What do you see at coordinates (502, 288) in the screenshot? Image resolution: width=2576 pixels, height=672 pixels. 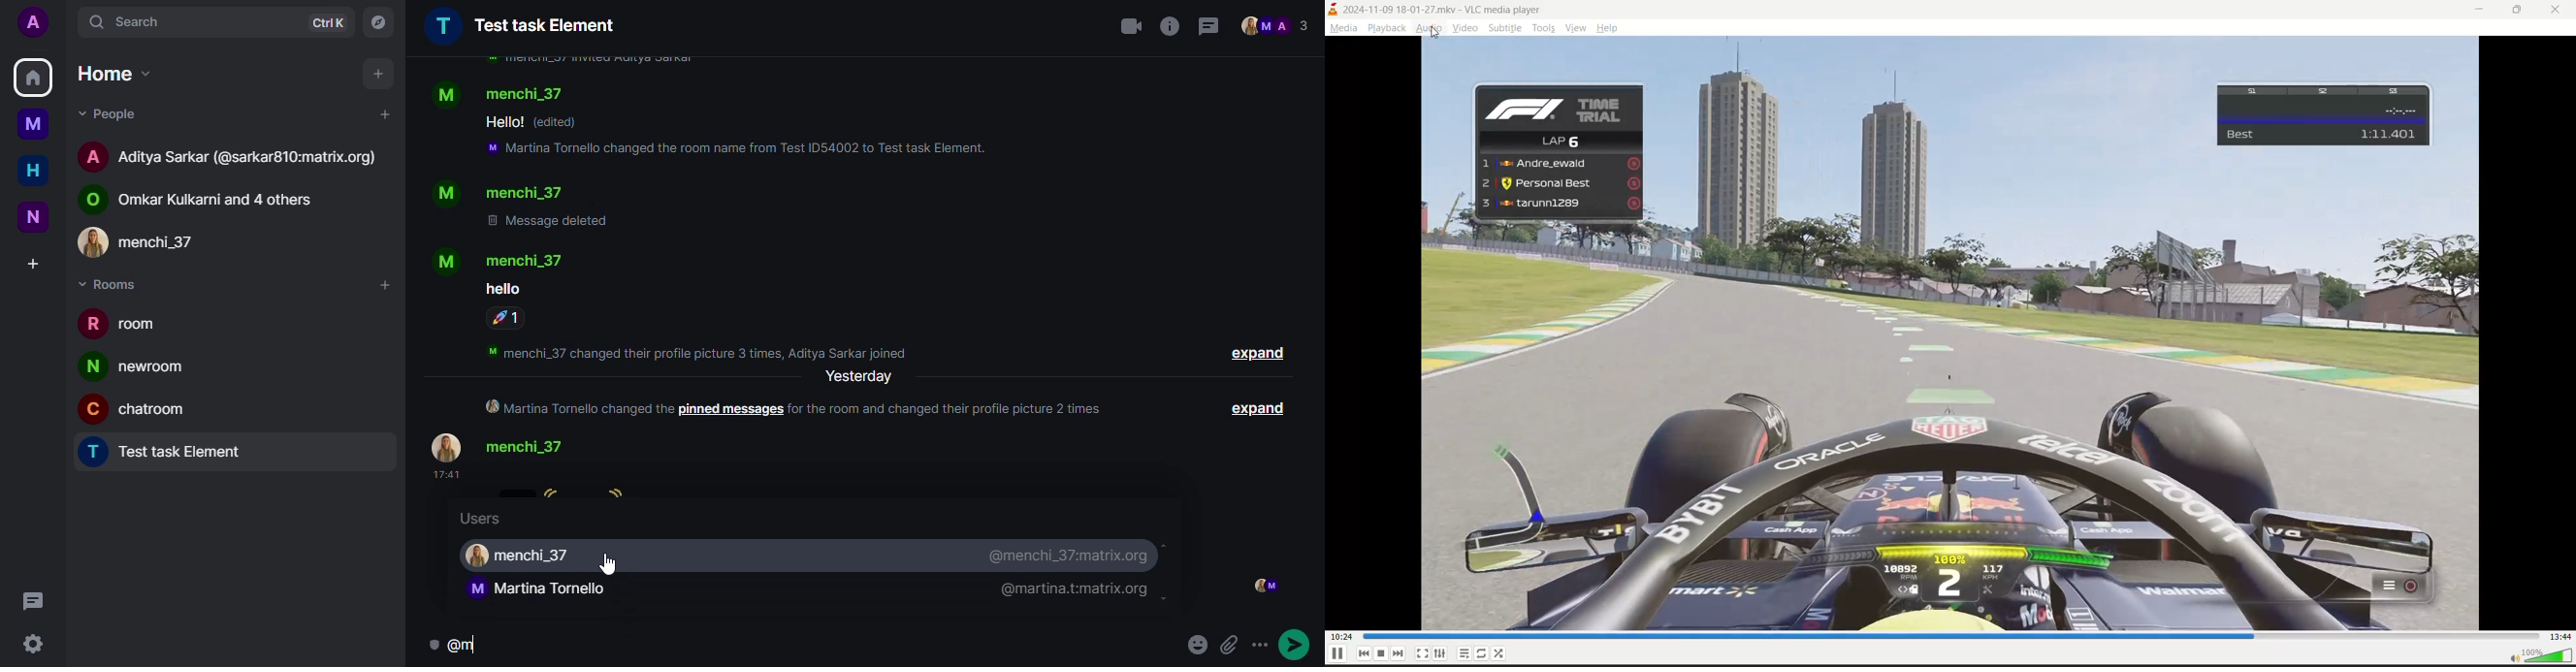 I see `text` at bounding box center [502, 288].